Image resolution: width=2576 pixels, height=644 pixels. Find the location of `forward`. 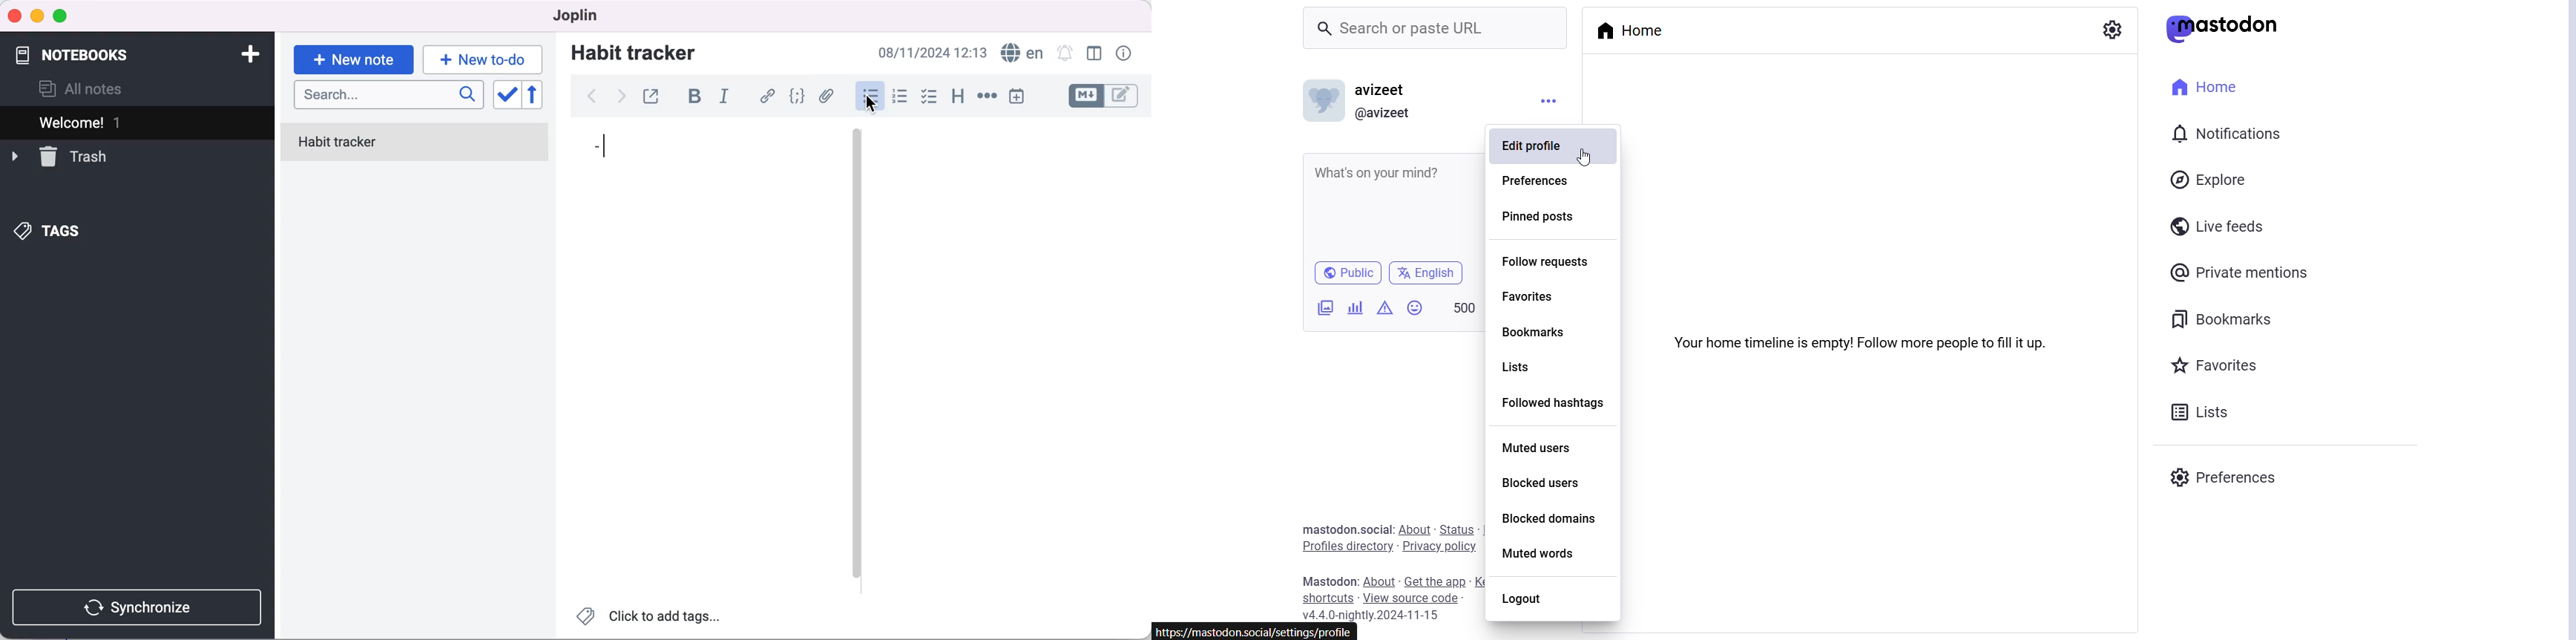

forward is located at coordinates (619, 100).